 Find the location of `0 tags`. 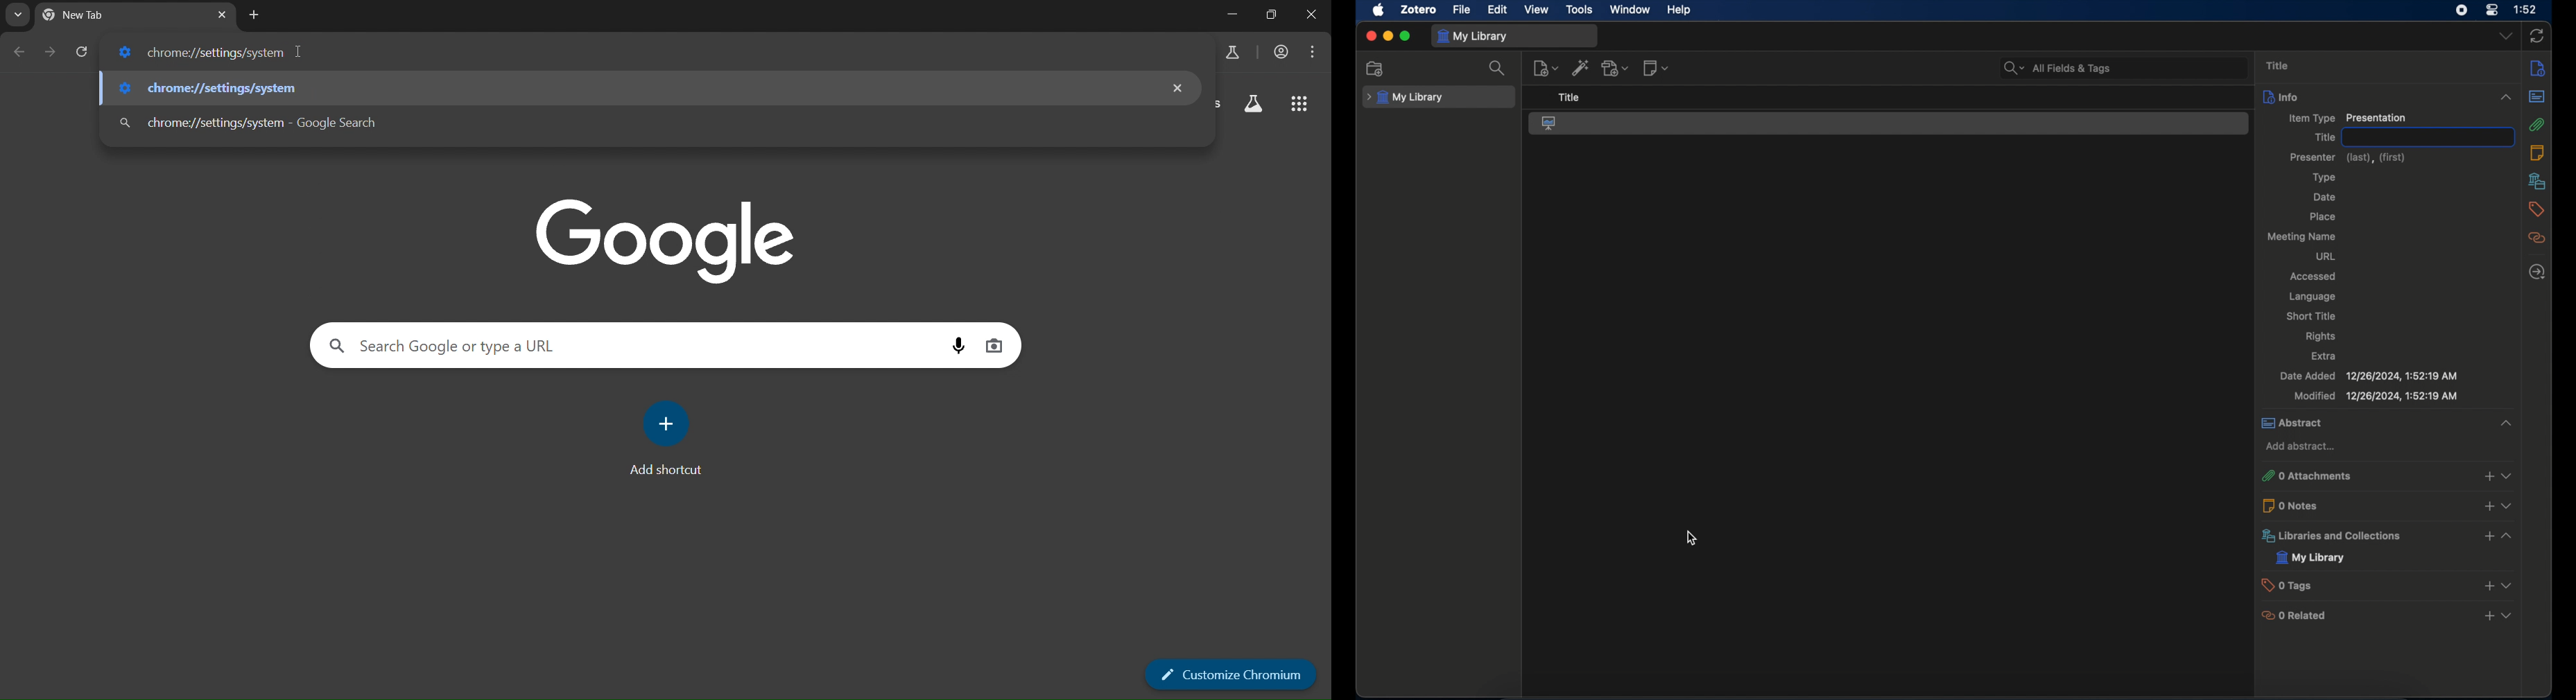

0 tags is located at coordinates (2388, 585).